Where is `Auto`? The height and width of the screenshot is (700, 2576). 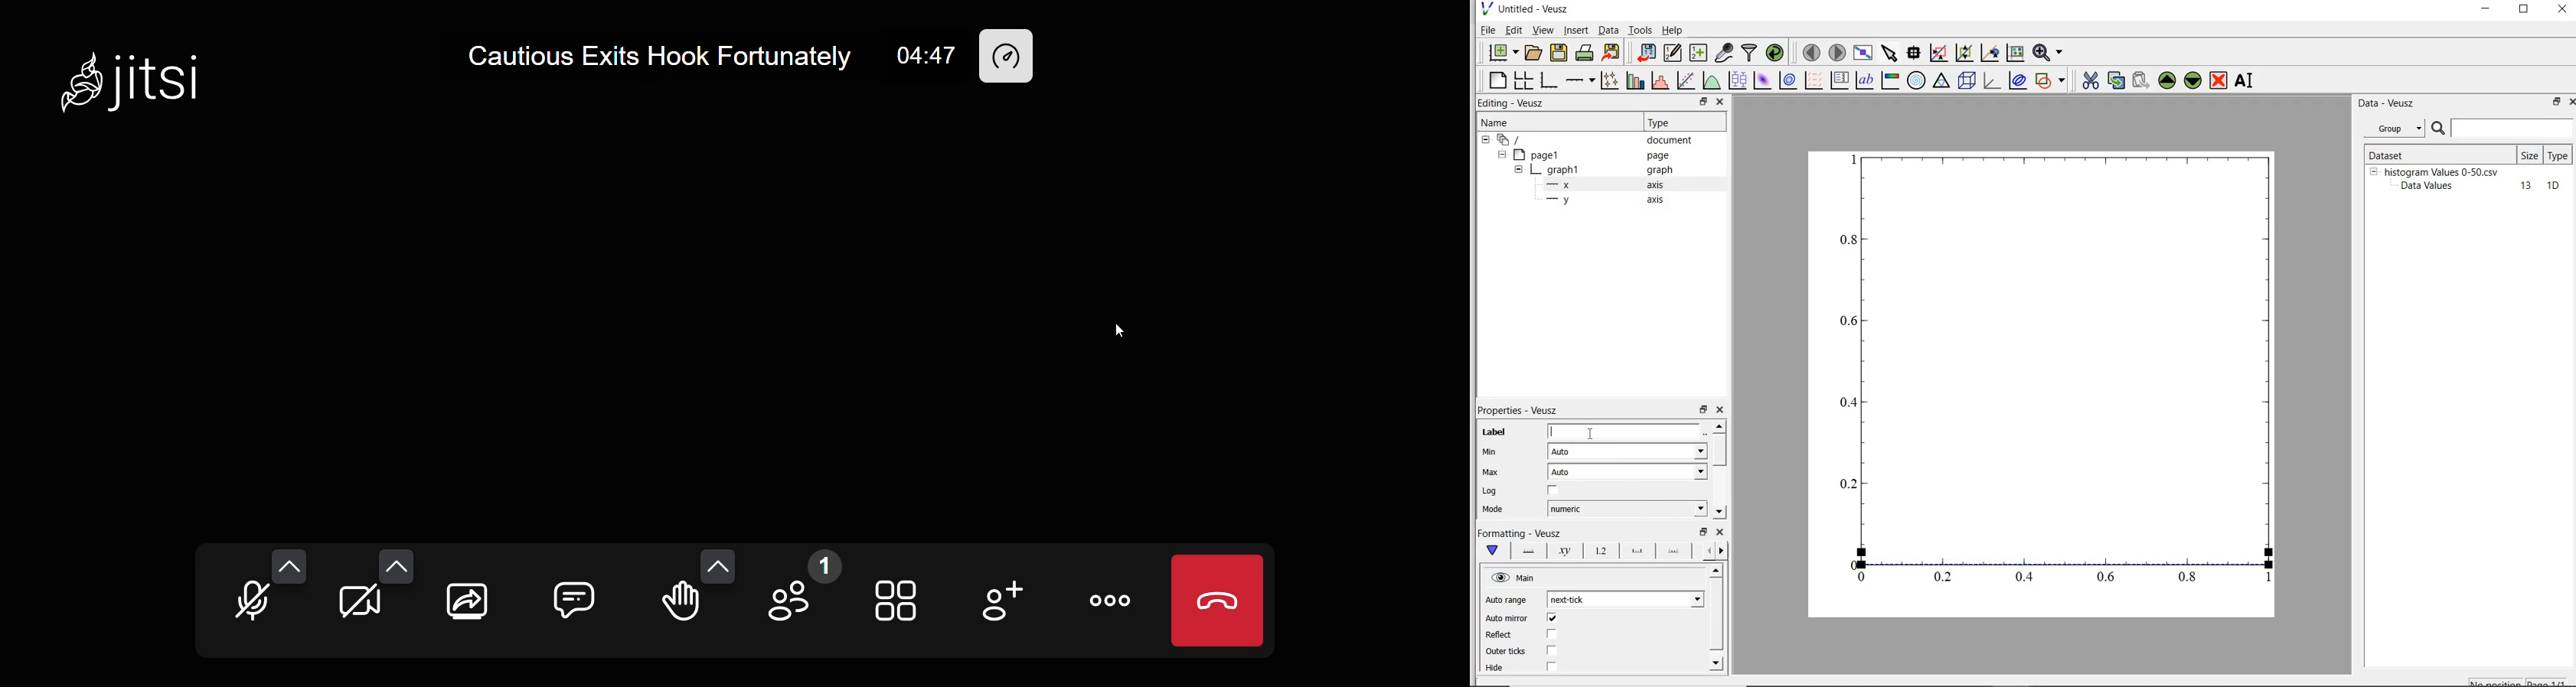 Auto is located at coordinates (1627, 451).